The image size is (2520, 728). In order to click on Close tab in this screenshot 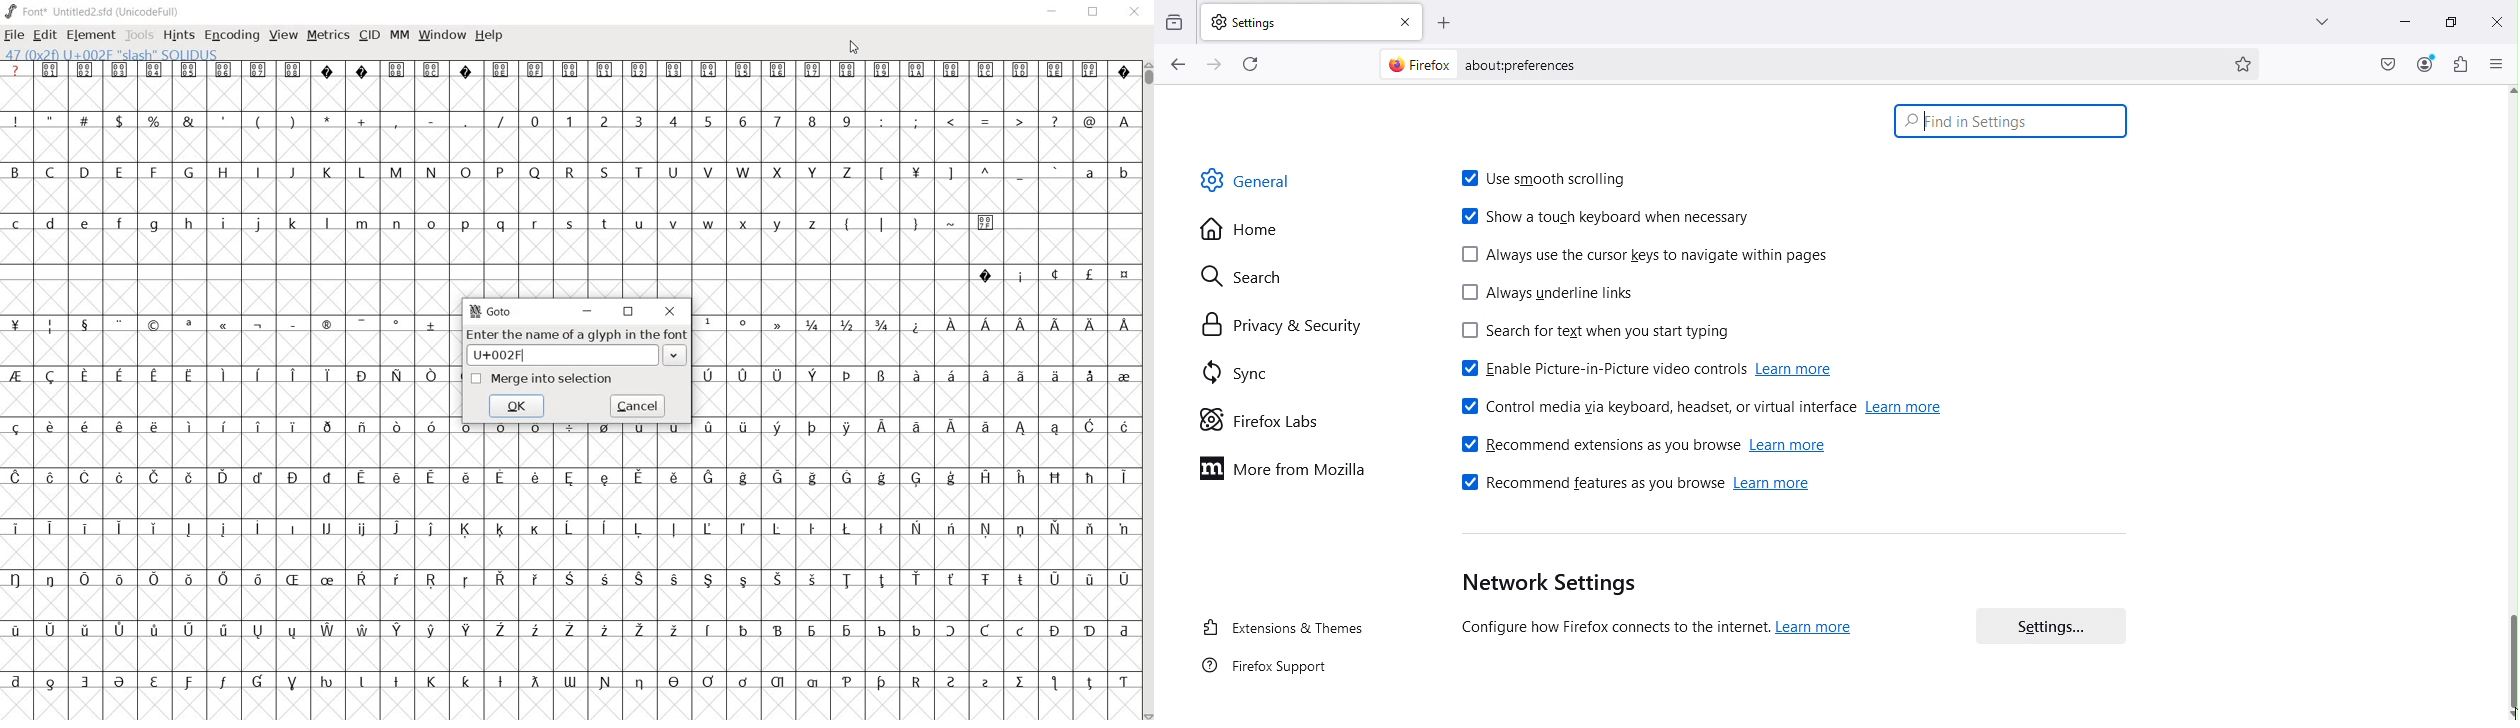, I will do `click(1407, 21)`.